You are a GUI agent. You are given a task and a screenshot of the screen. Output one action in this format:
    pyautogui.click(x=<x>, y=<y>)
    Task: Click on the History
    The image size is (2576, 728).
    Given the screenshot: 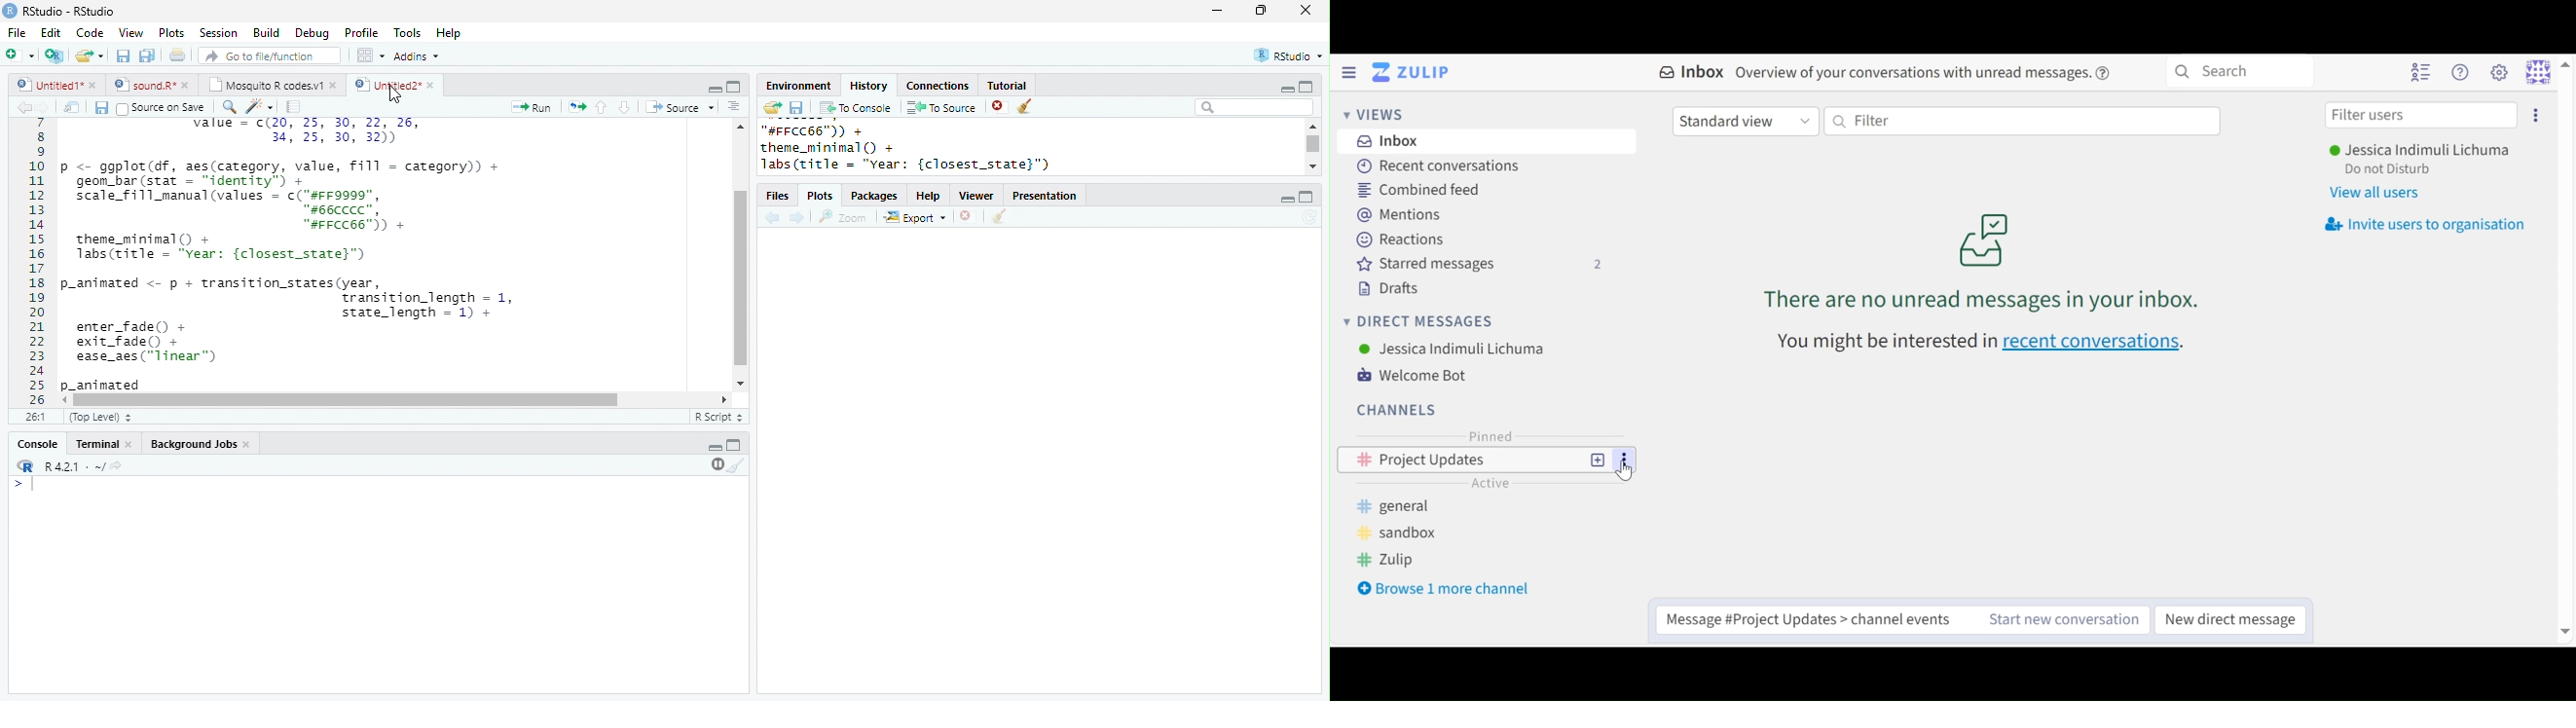 What is the action you would take?
    pyautogui.click(x=868, y=86)
    